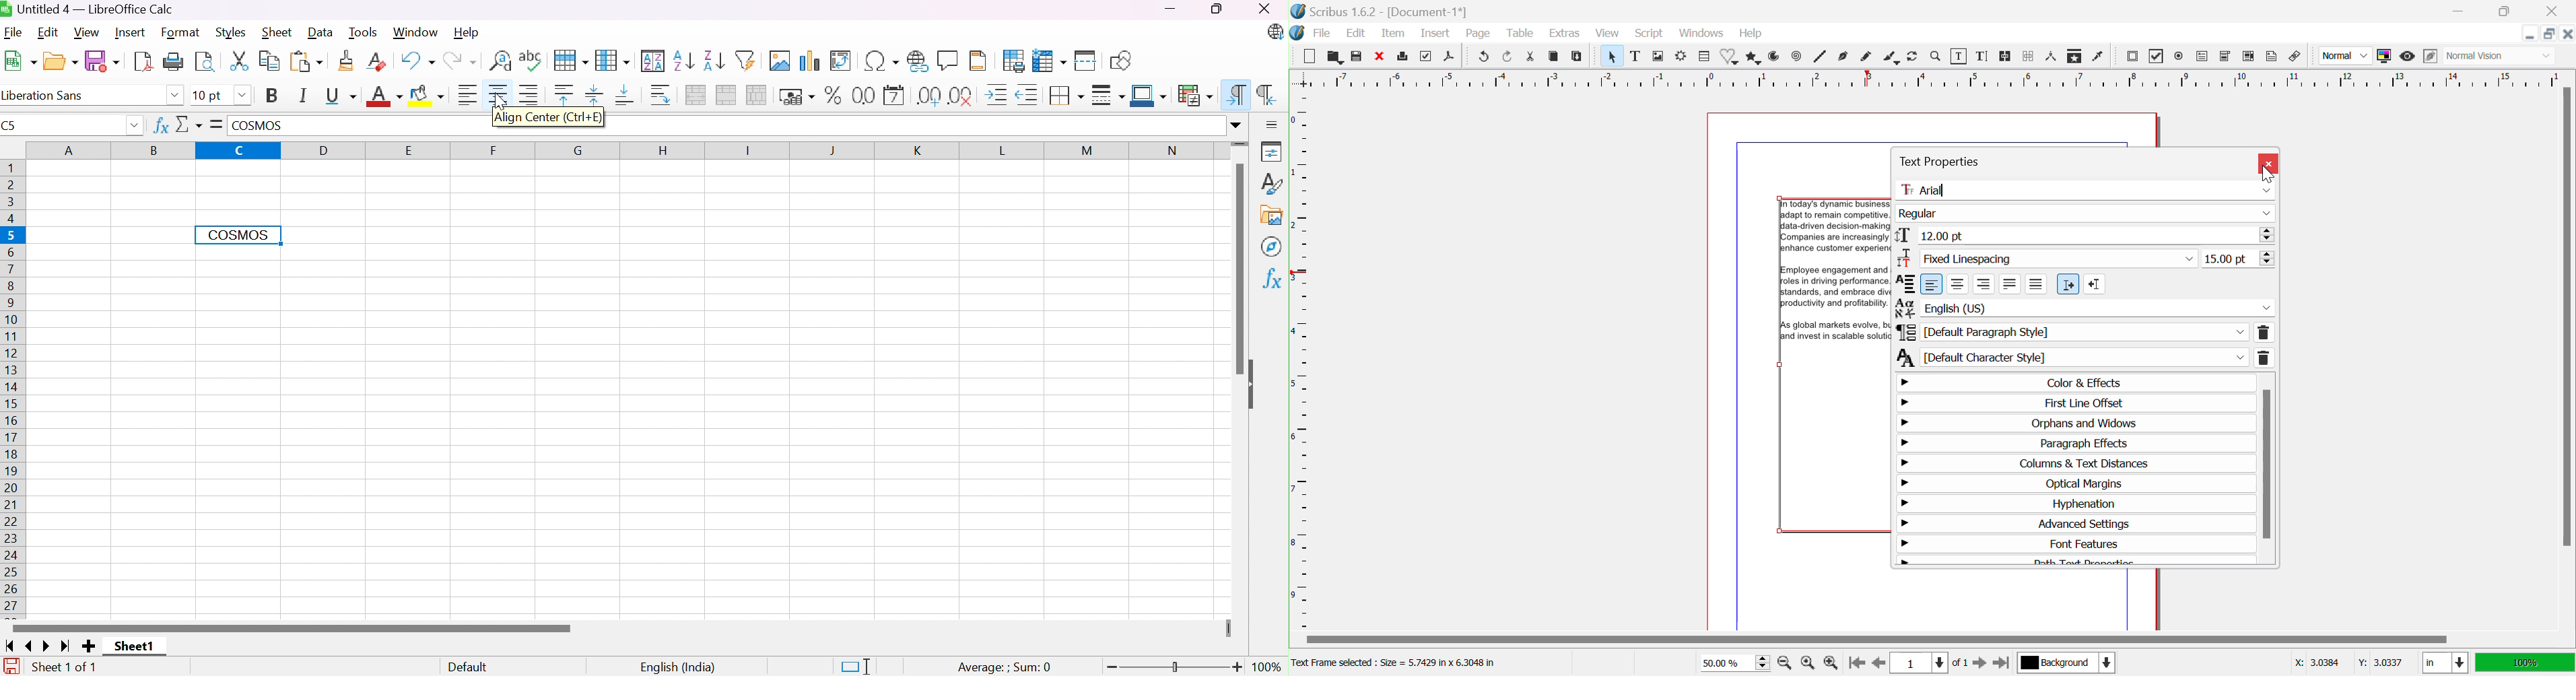 The width and height of the screenshot is (2576, 700). I want to click on New, so click(1309, 54).